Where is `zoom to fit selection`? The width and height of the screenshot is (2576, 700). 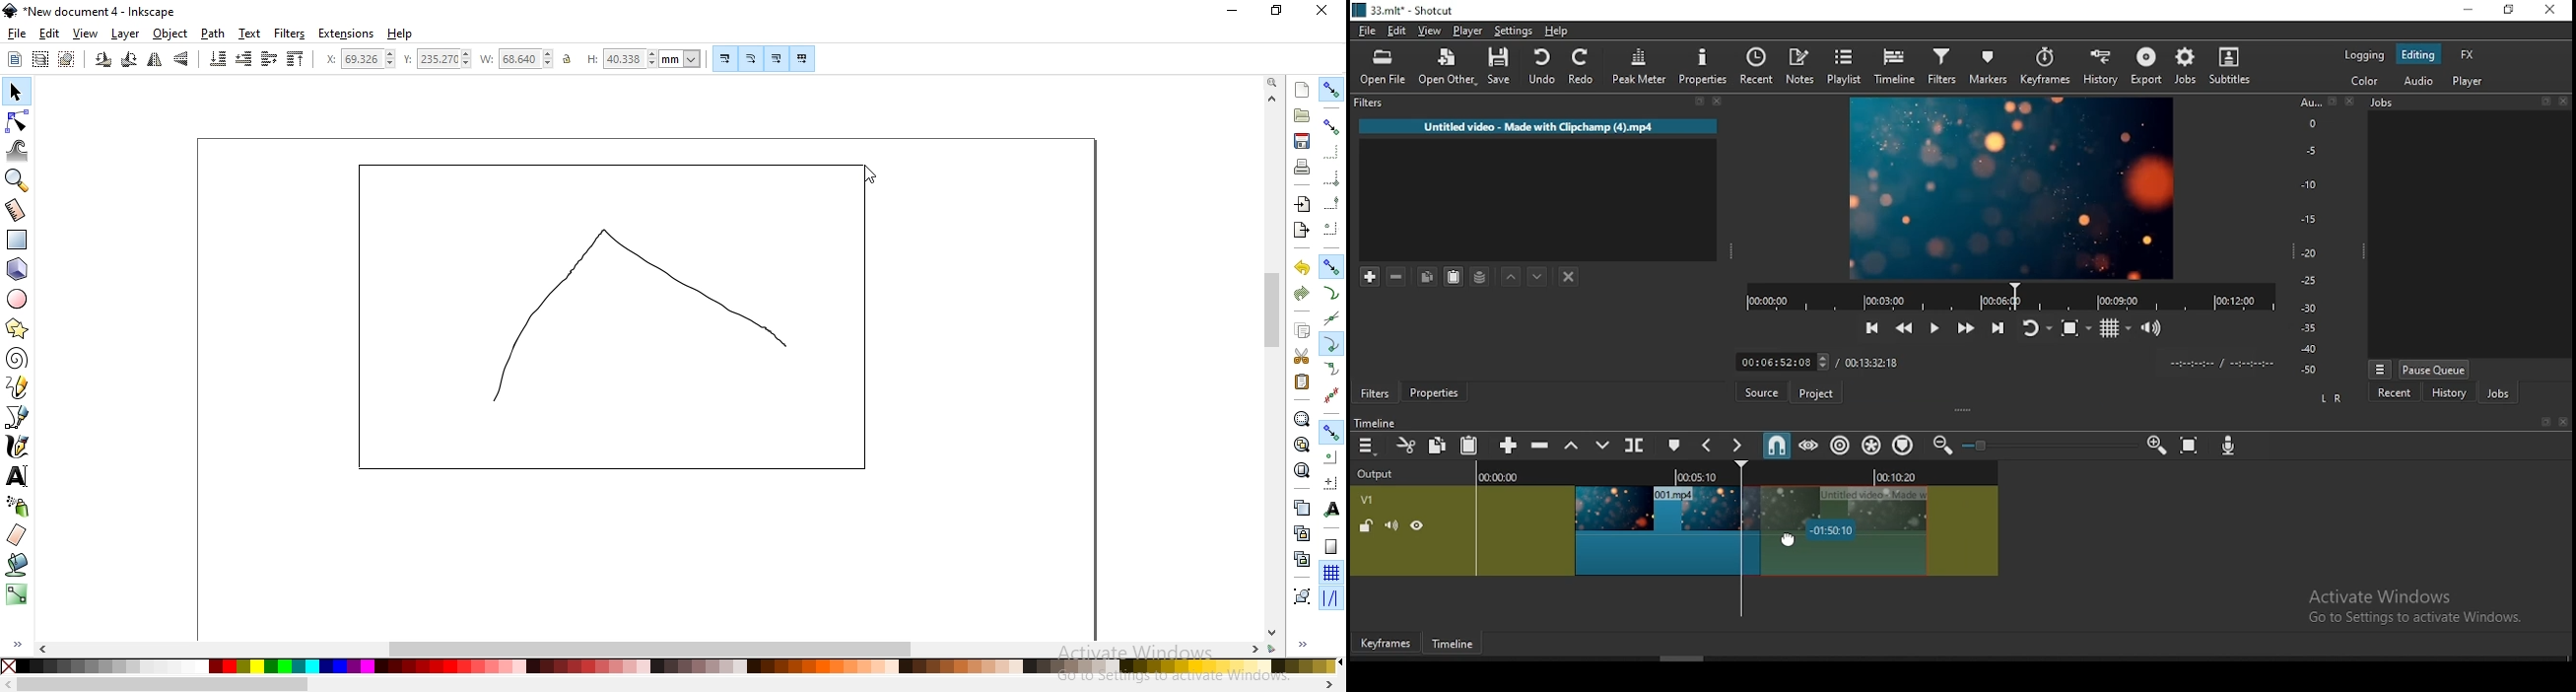
zoom to fit selection is located at coordinates (1300, 418).